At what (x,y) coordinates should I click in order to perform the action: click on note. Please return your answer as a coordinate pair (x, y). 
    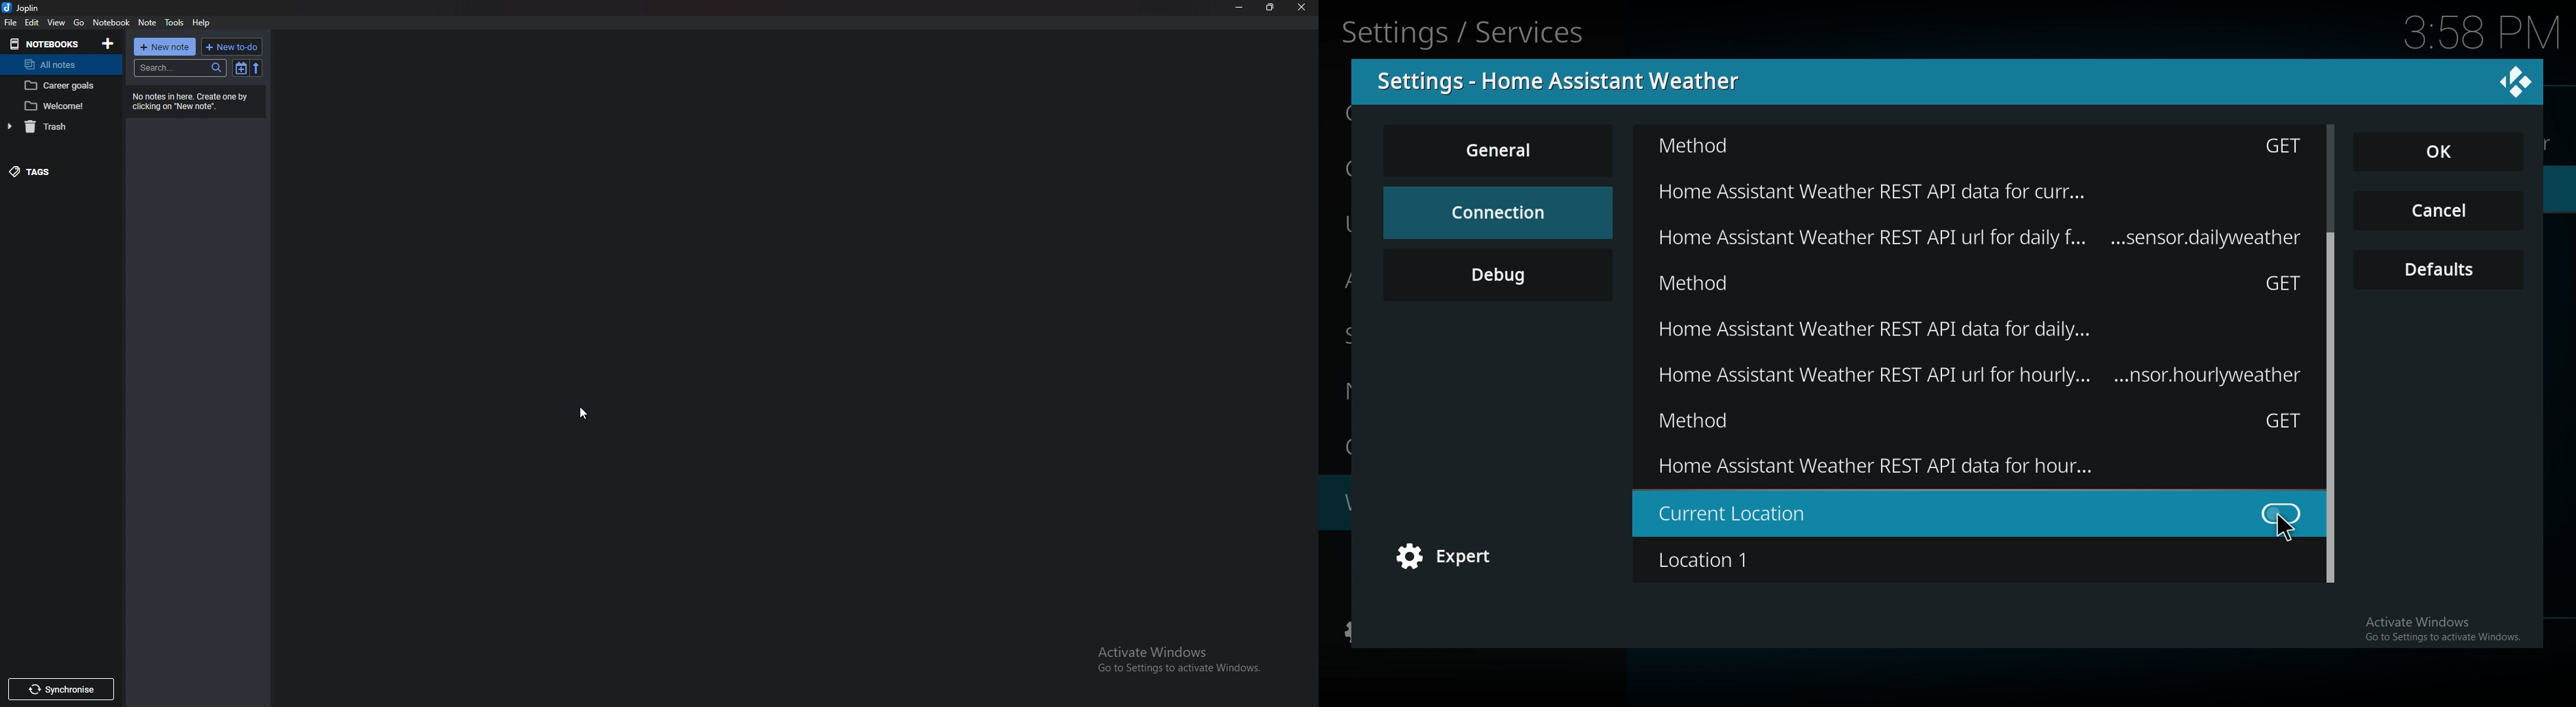
    Looking at the image, I should click on (60, 106).